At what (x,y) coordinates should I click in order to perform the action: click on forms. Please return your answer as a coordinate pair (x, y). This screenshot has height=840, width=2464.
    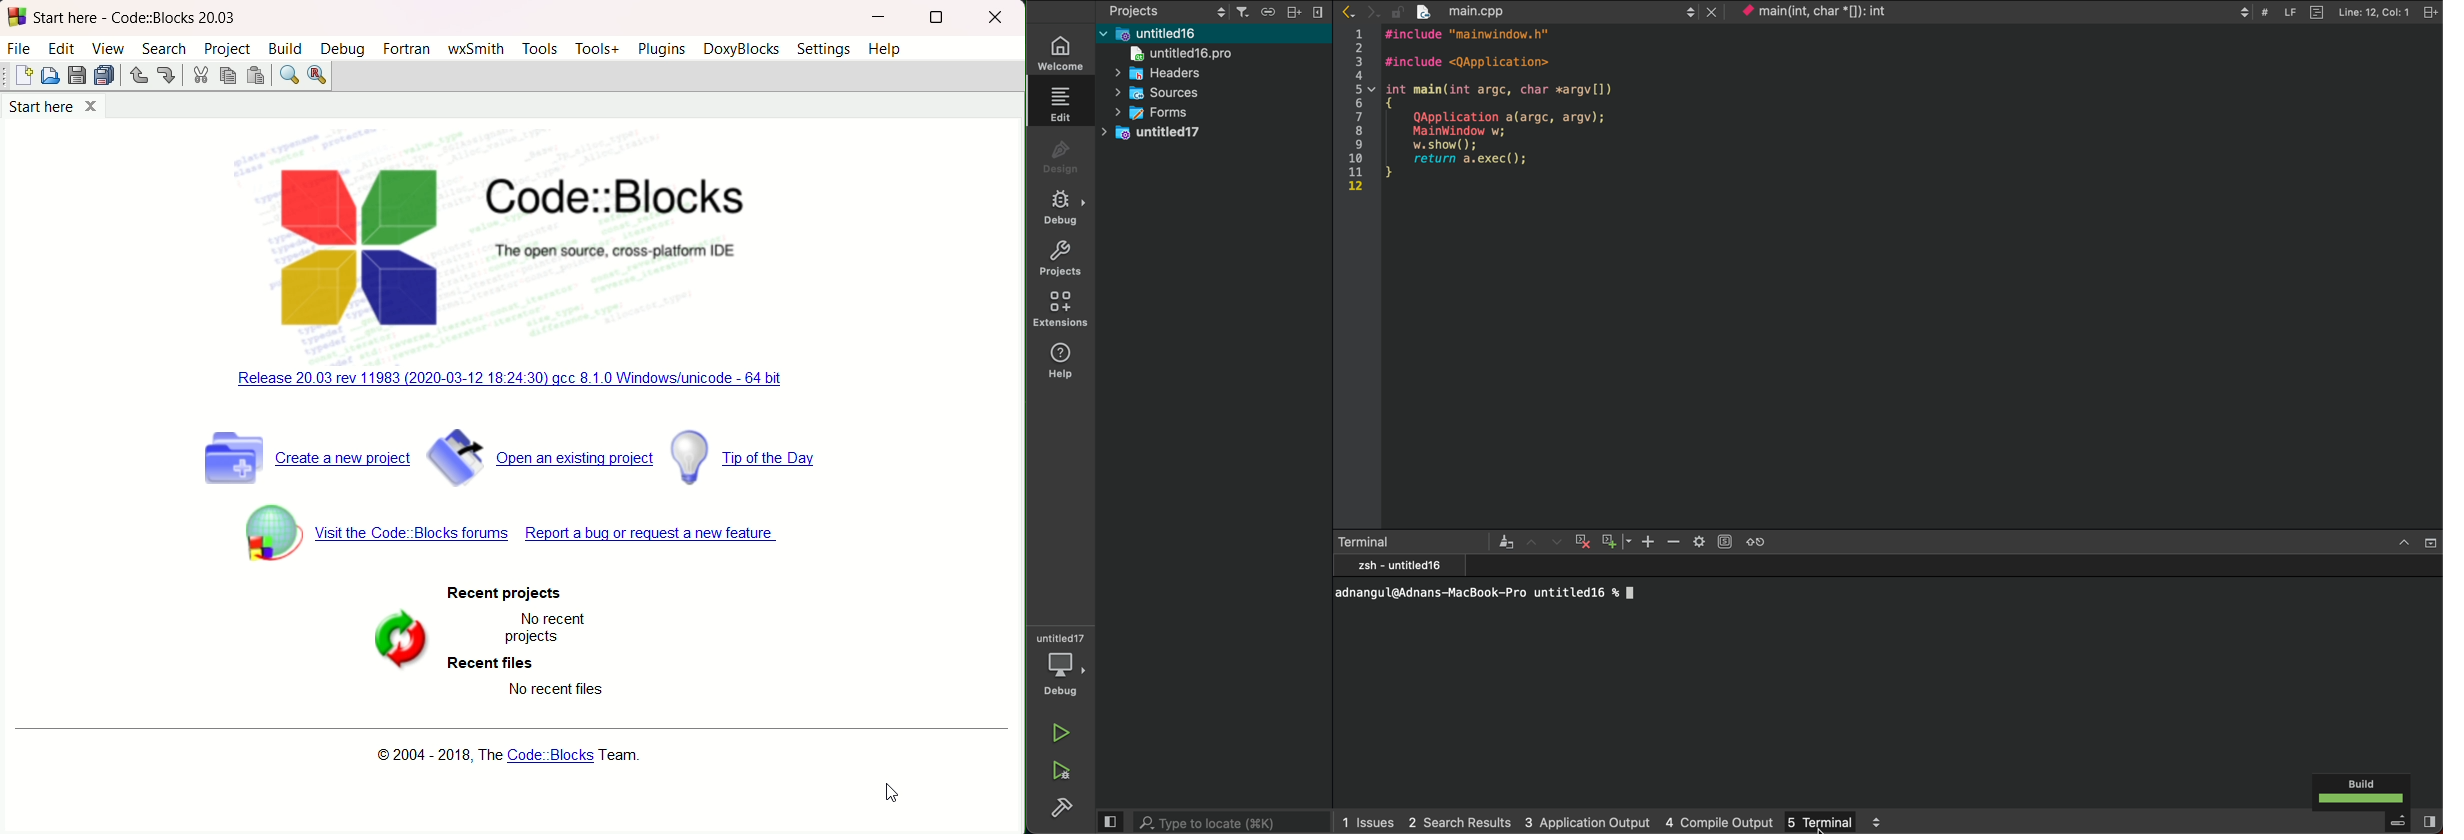
    Looking at the image, I should click on (1161, 111).